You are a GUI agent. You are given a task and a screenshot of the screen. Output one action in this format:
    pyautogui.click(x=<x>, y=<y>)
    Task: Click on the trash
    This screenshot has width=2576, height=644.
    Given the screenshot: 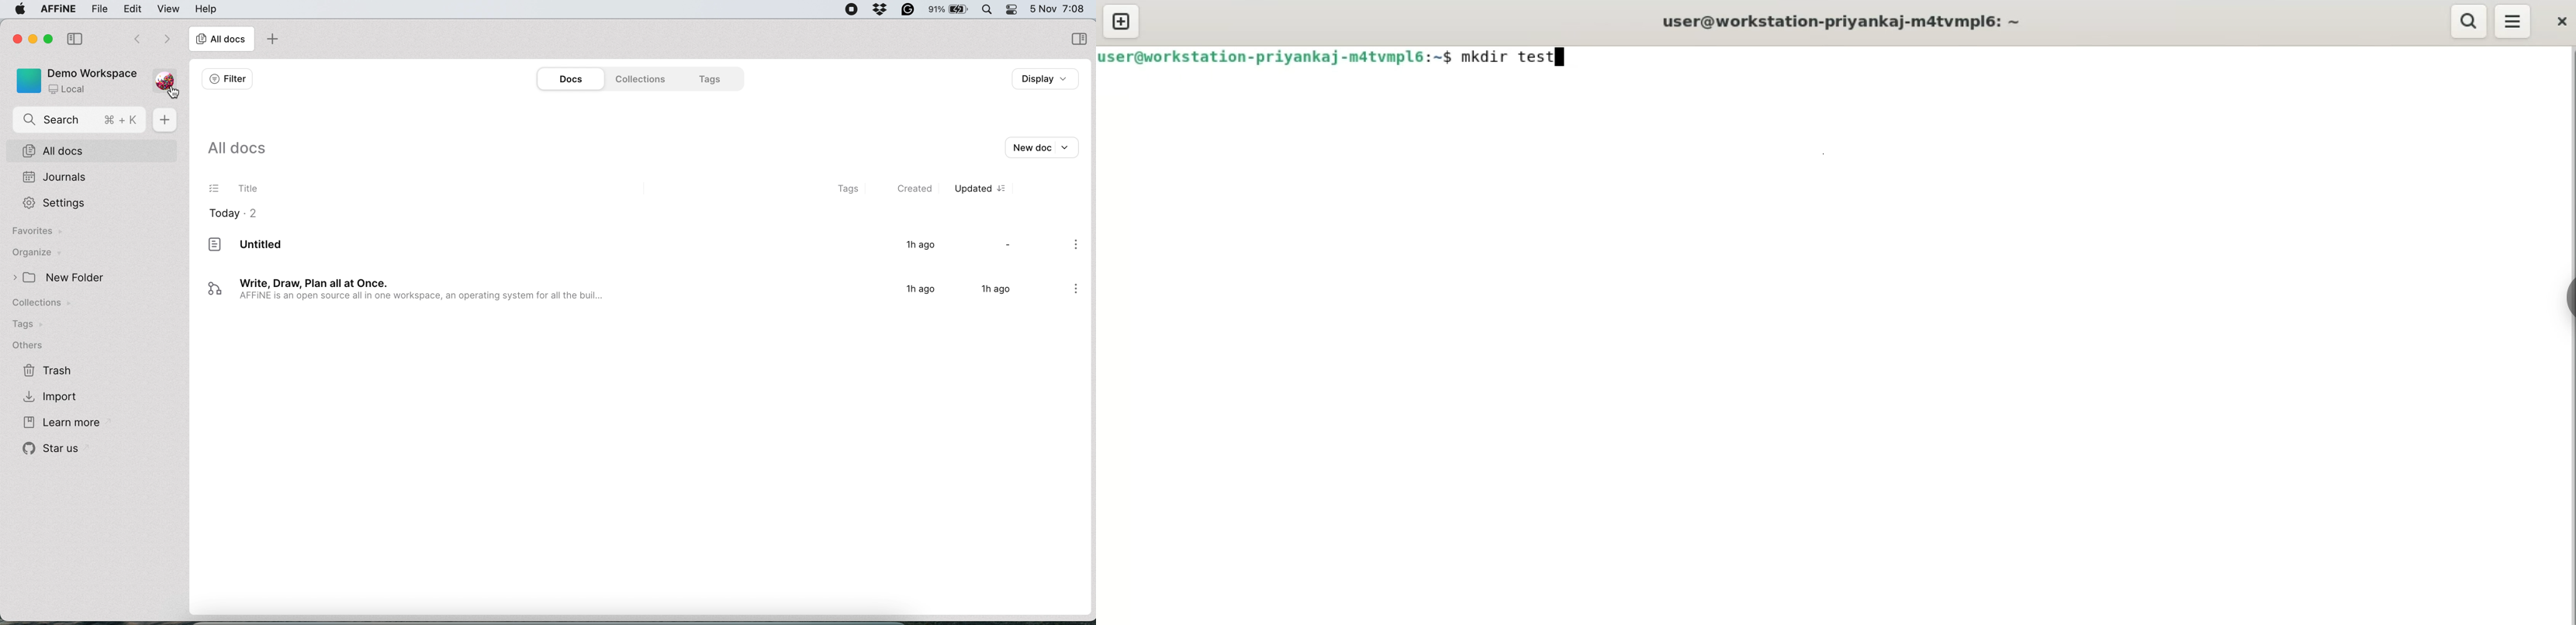 What is the action you would take?
    pyautogui.click(x=50, y=372)
    